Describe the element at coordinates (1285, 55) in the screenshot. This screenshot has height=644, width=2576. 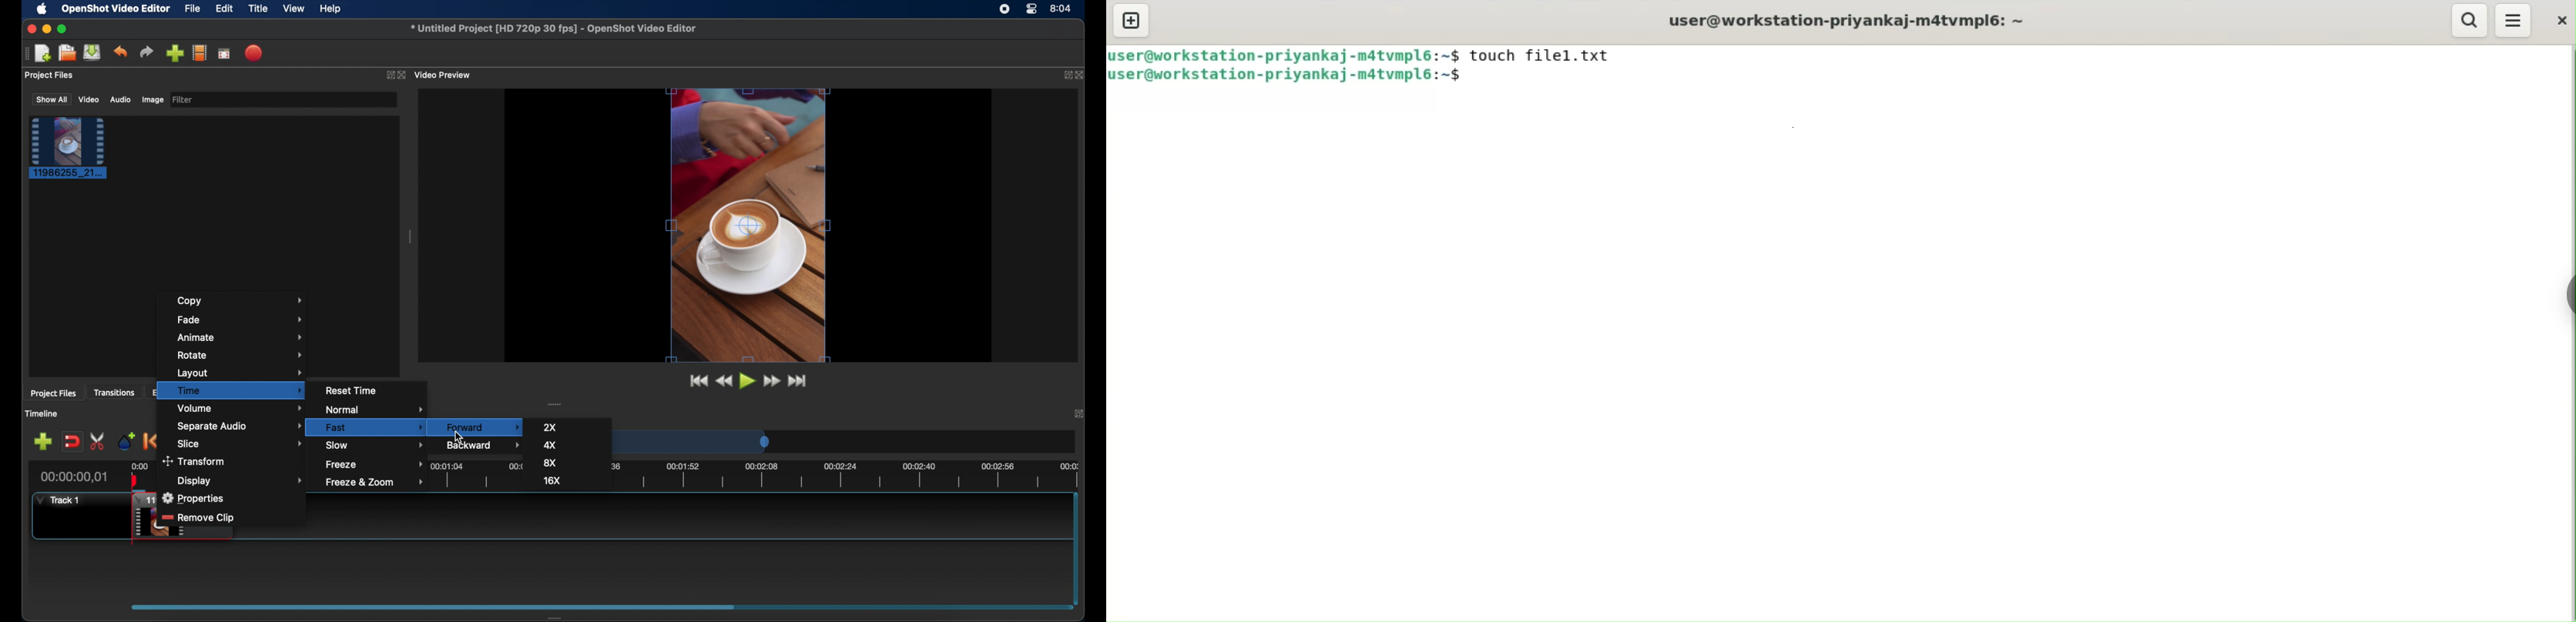
I see `ser@workstation-priyankaj-matvmpl6:~$ | |` at that location.